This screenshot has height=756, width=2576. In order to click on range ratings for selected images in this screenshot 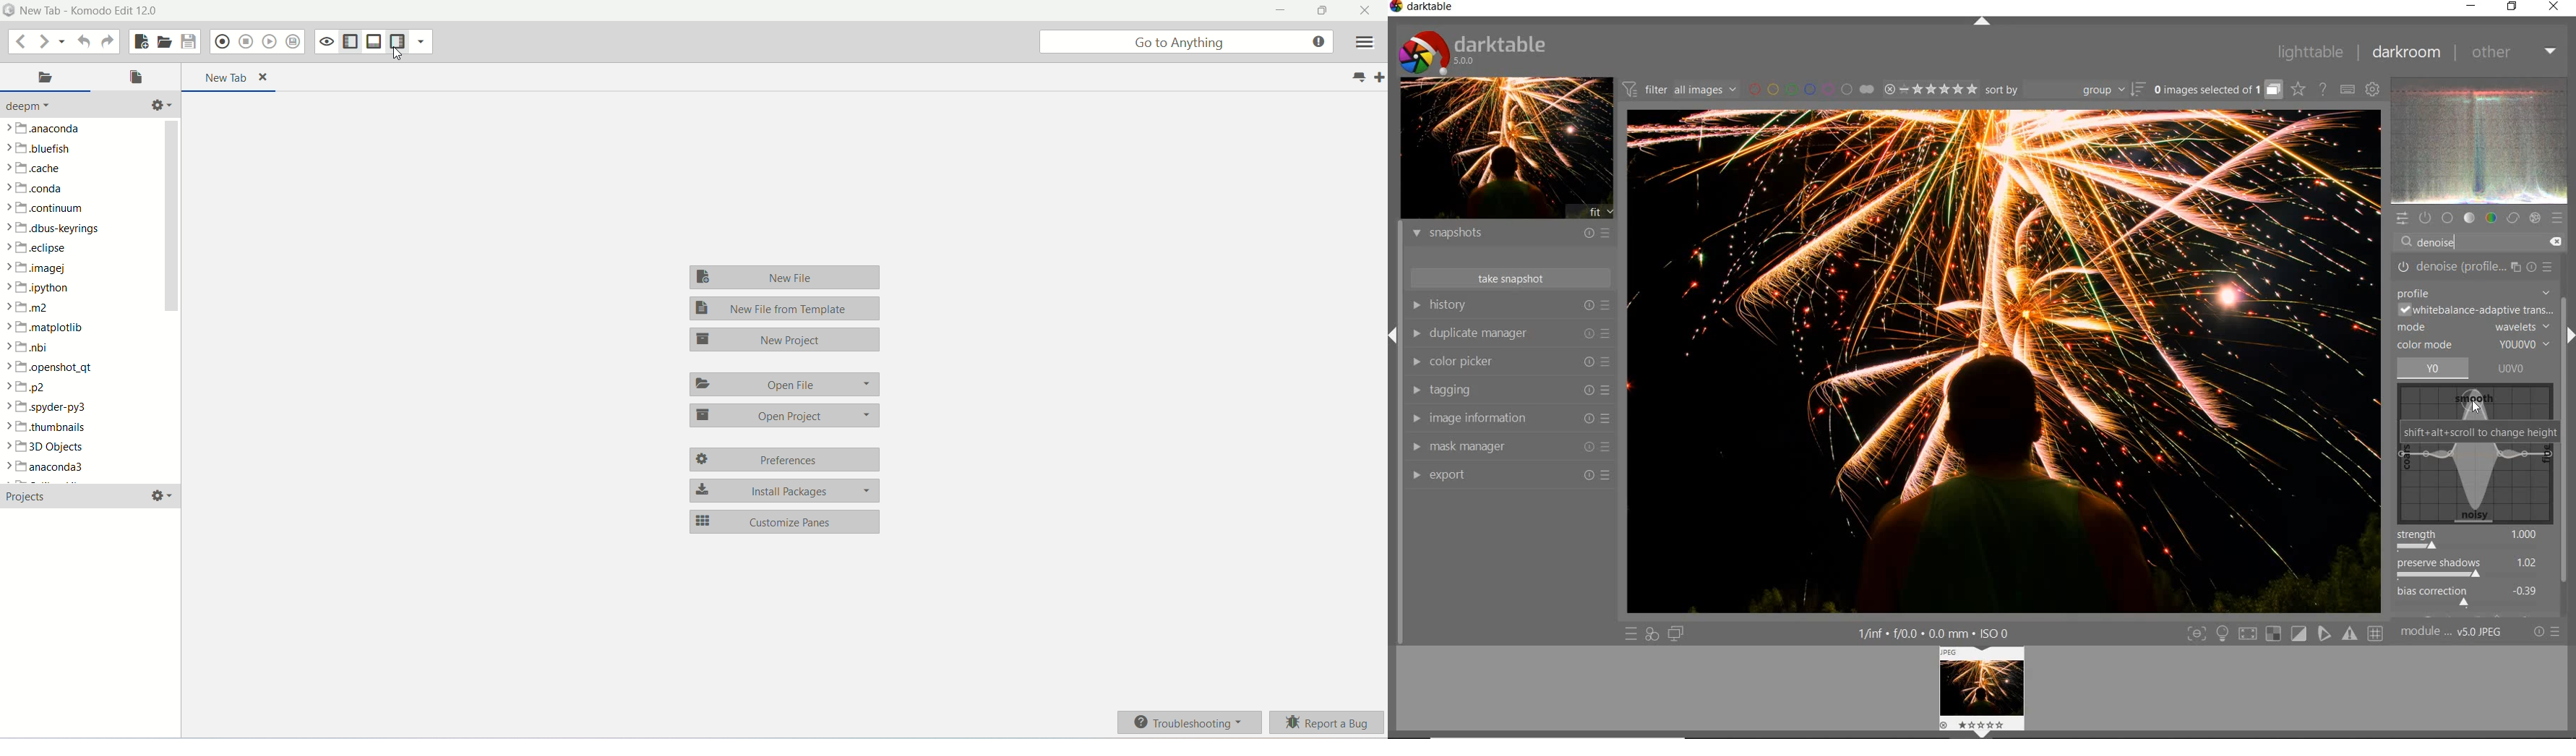, I will do `click(1930, 90)`.